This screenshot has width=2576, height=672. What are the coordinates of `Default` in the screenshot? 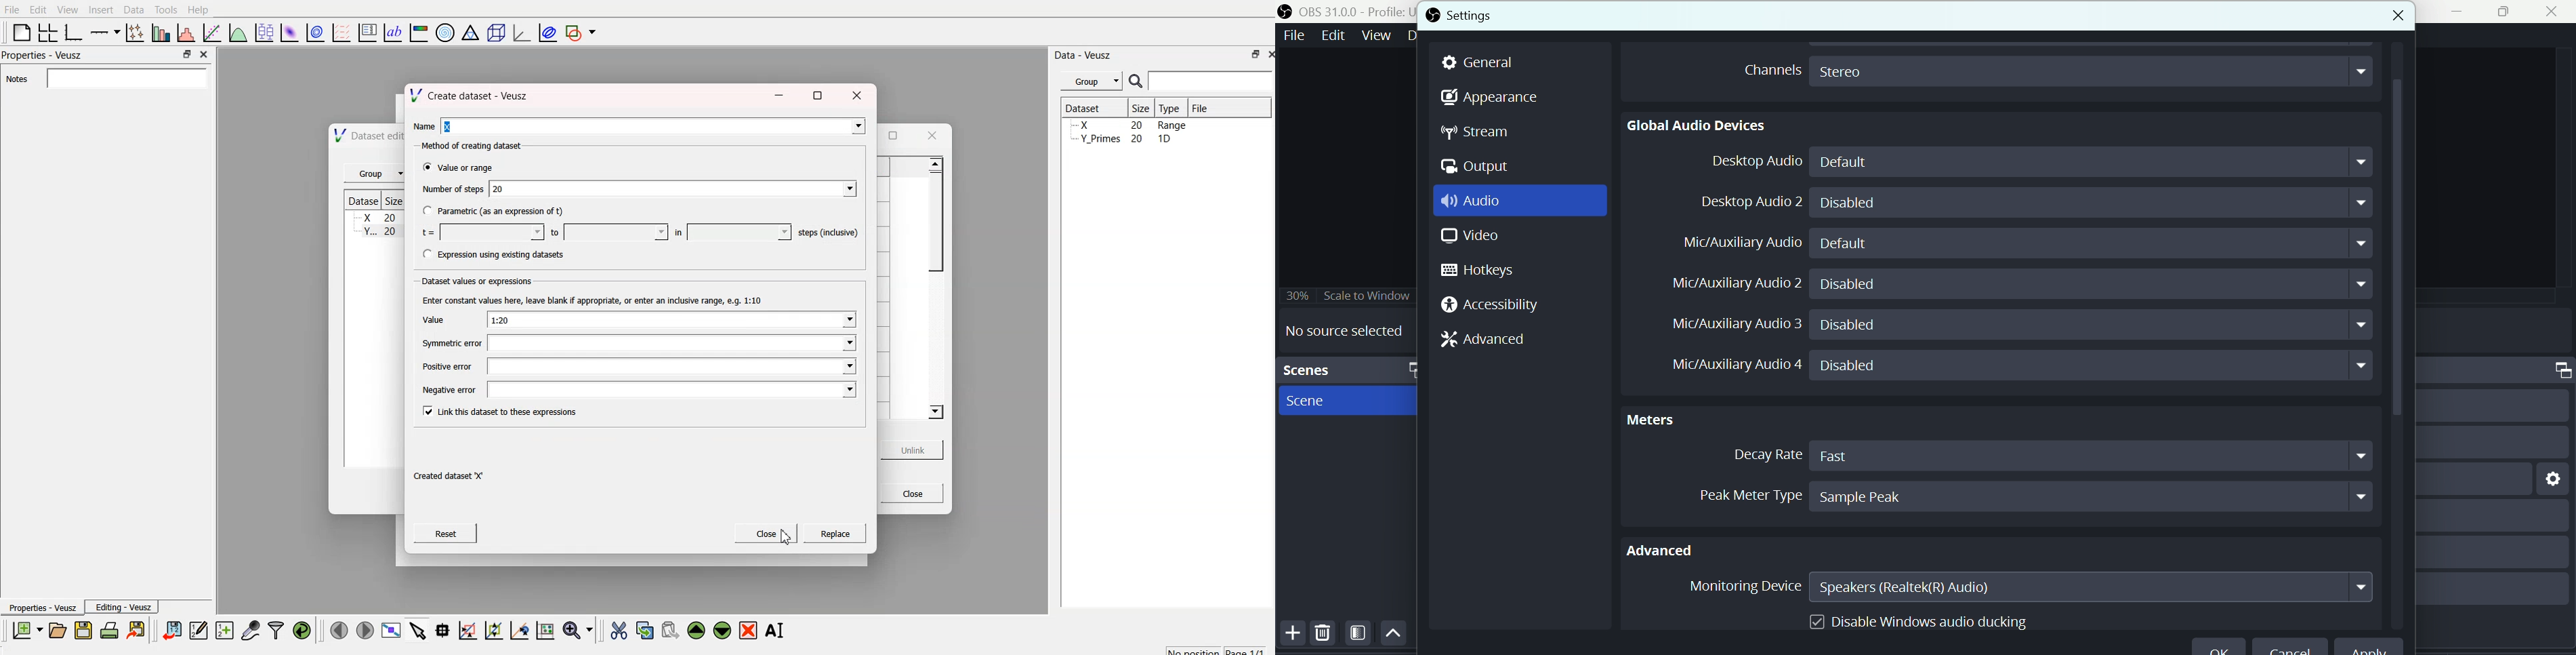 It's located at (2096, 243).